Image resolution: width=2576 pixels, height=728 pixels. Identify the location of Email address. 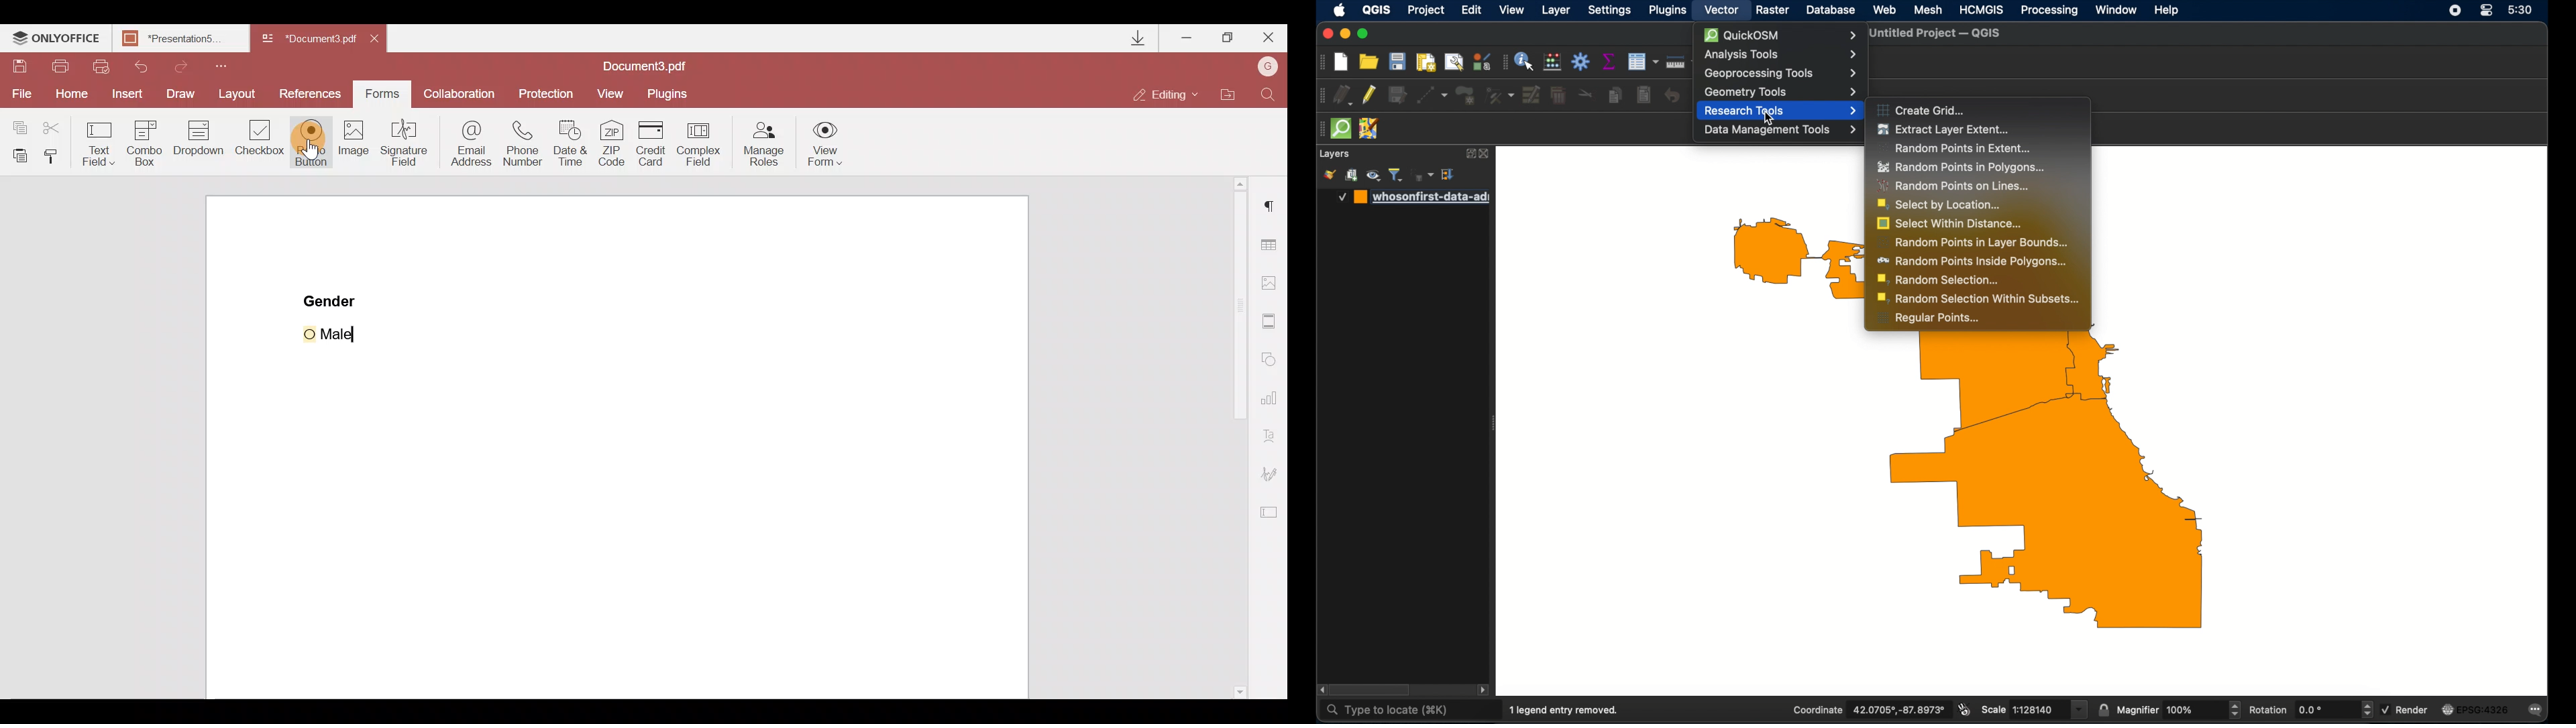
(470, 144).